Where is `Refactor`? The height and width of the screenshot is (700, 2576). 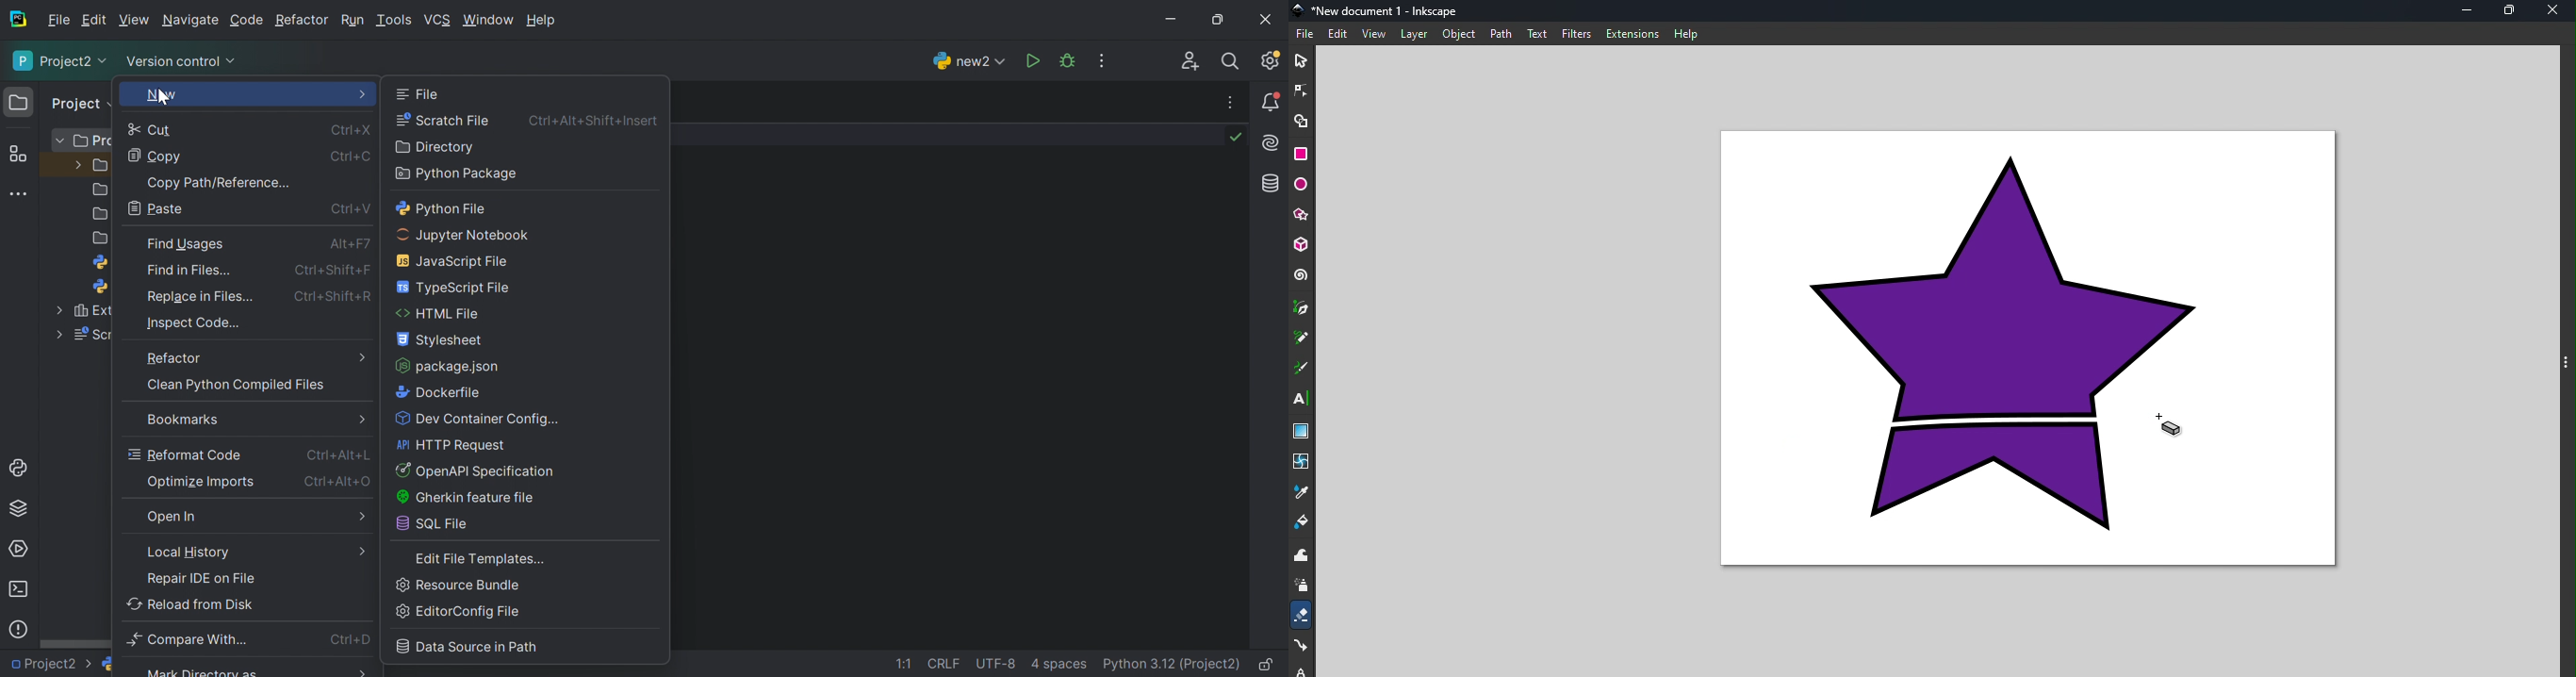 Refactor is located at coordinates (173, 359).